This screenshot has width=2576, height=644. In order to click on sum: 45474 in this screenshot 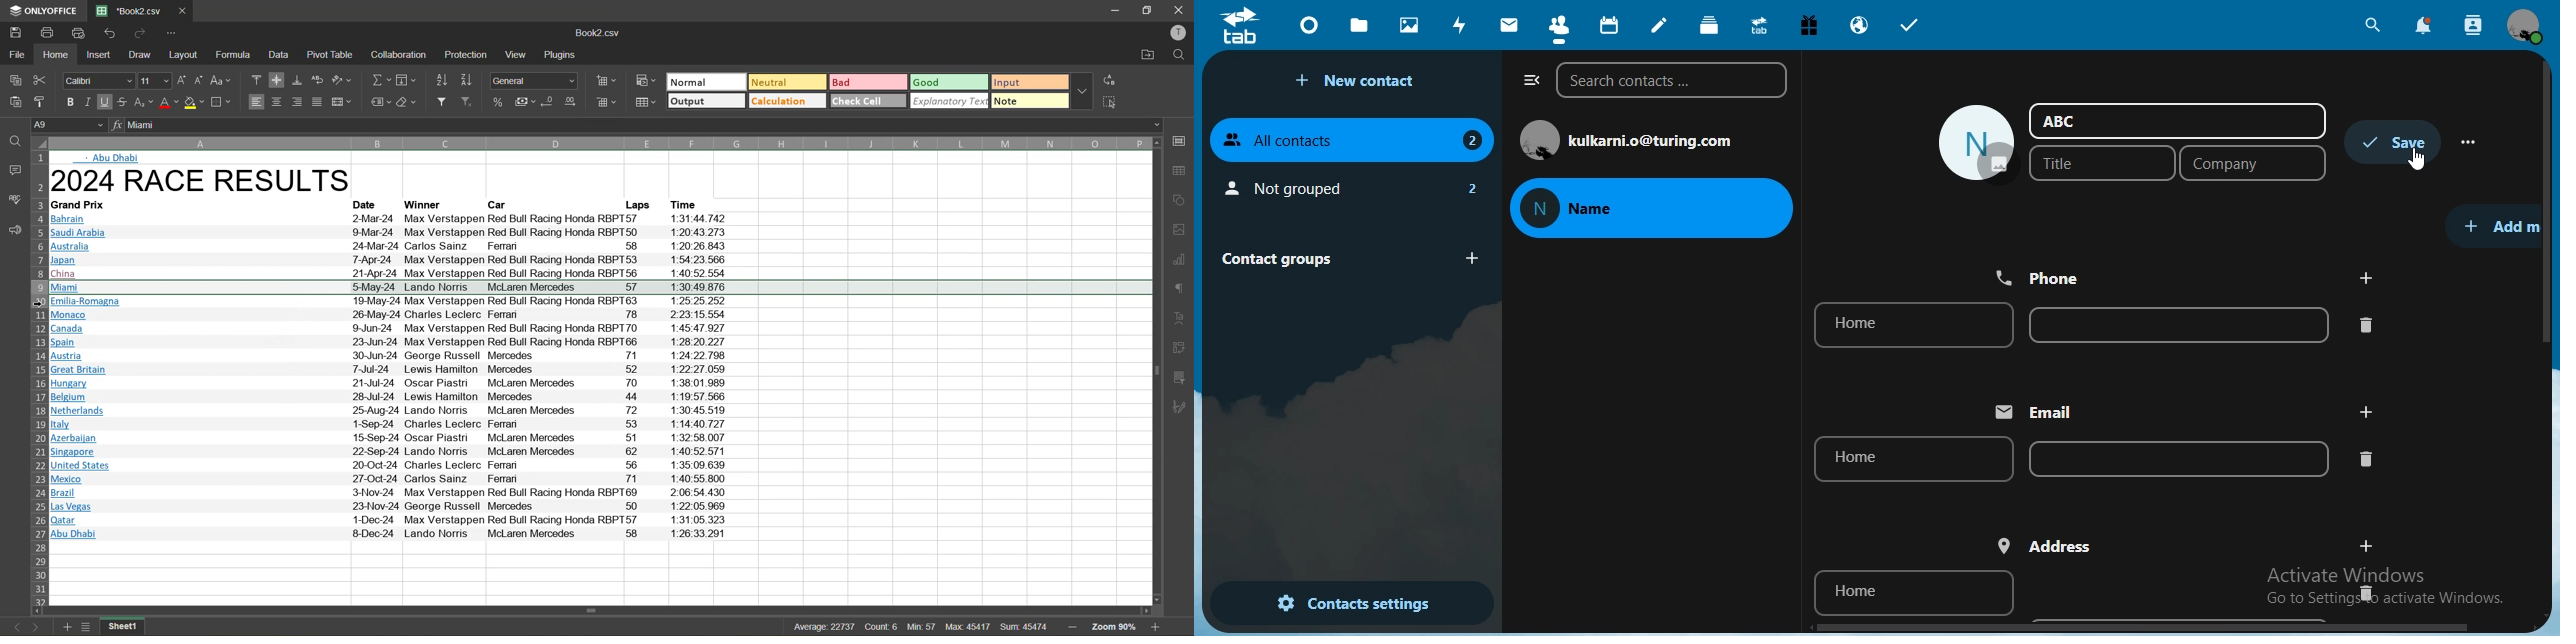, I will do `click(1027, 627)`.